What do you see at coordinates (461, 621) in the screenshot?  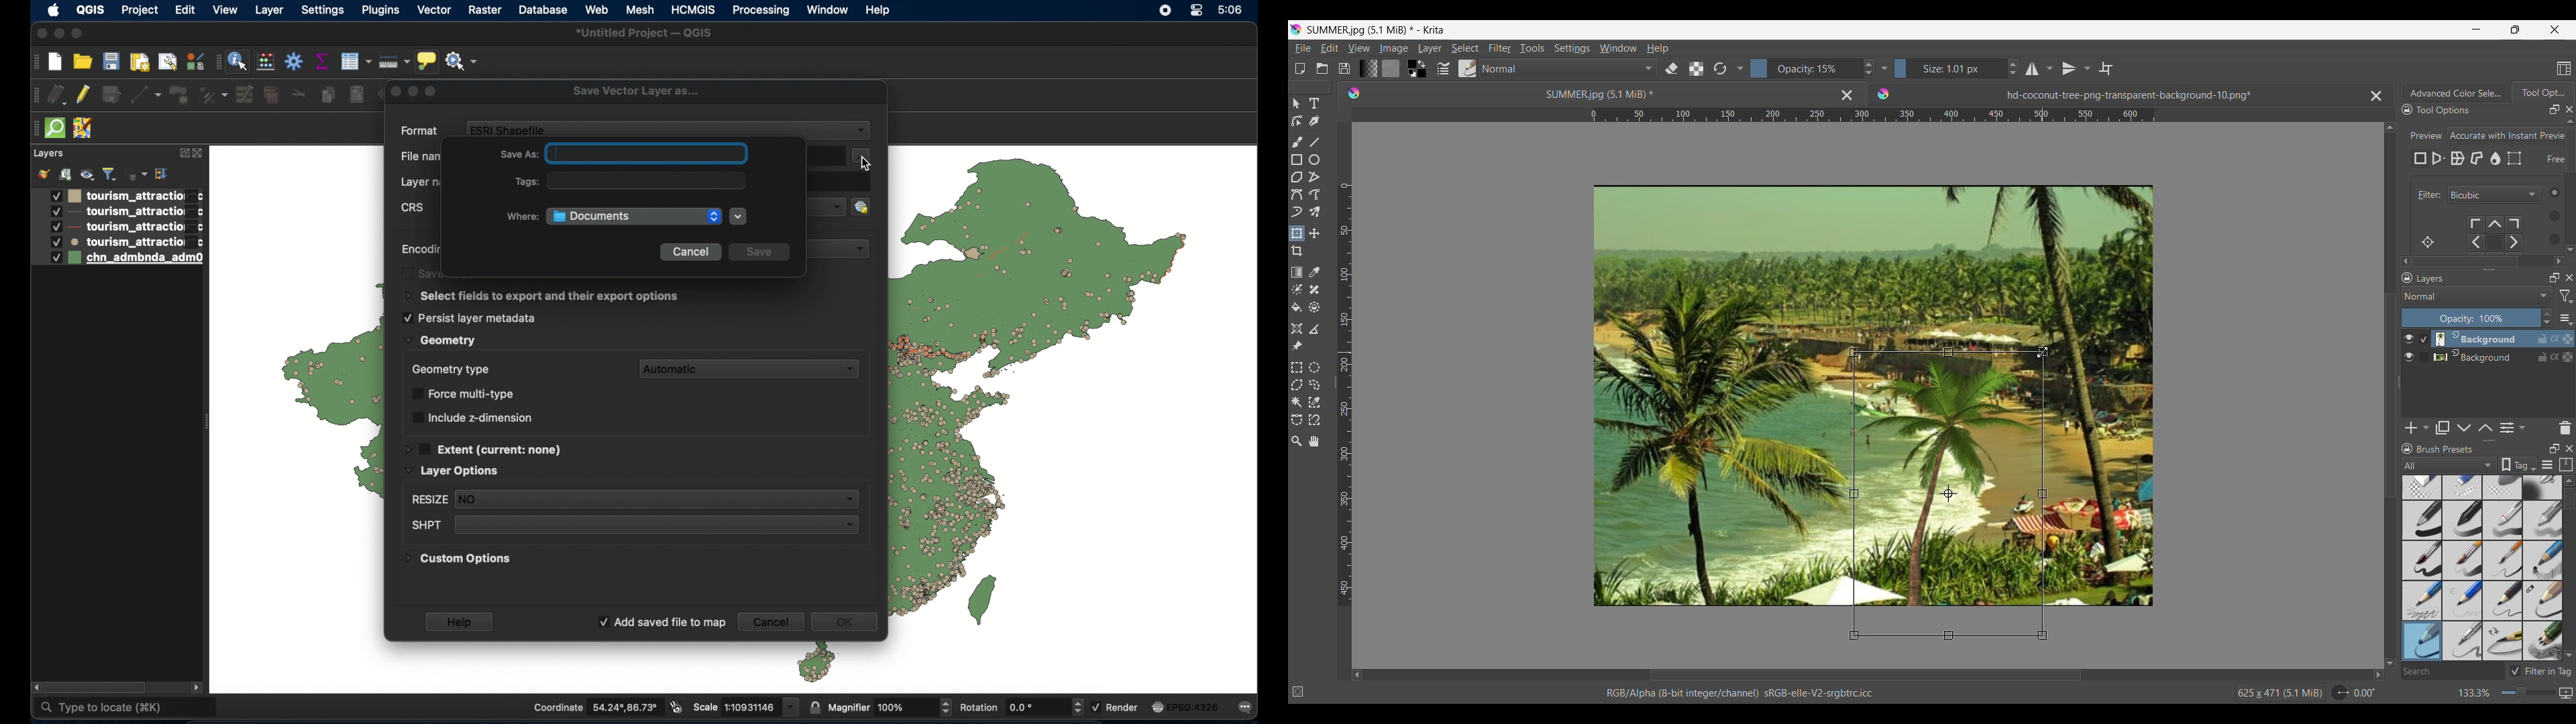 I see `help` at bounding box center [461, 621].